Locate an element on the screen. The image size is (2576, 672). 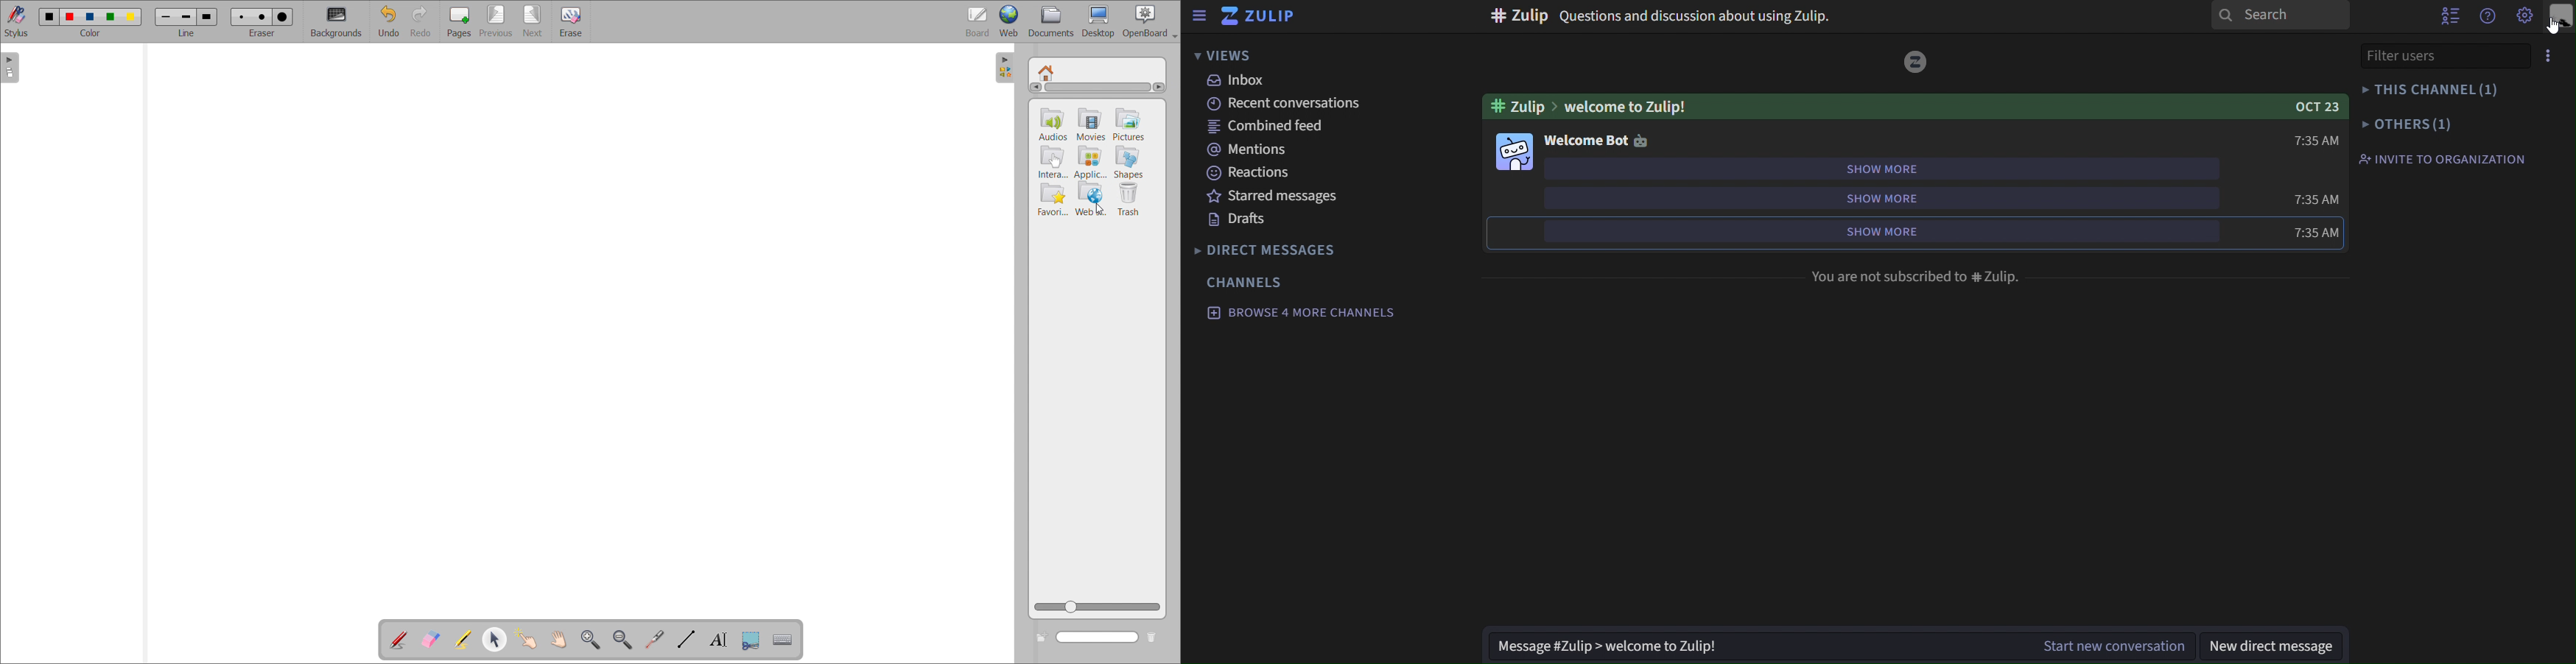
show more is located at coordinates (1879, 169).